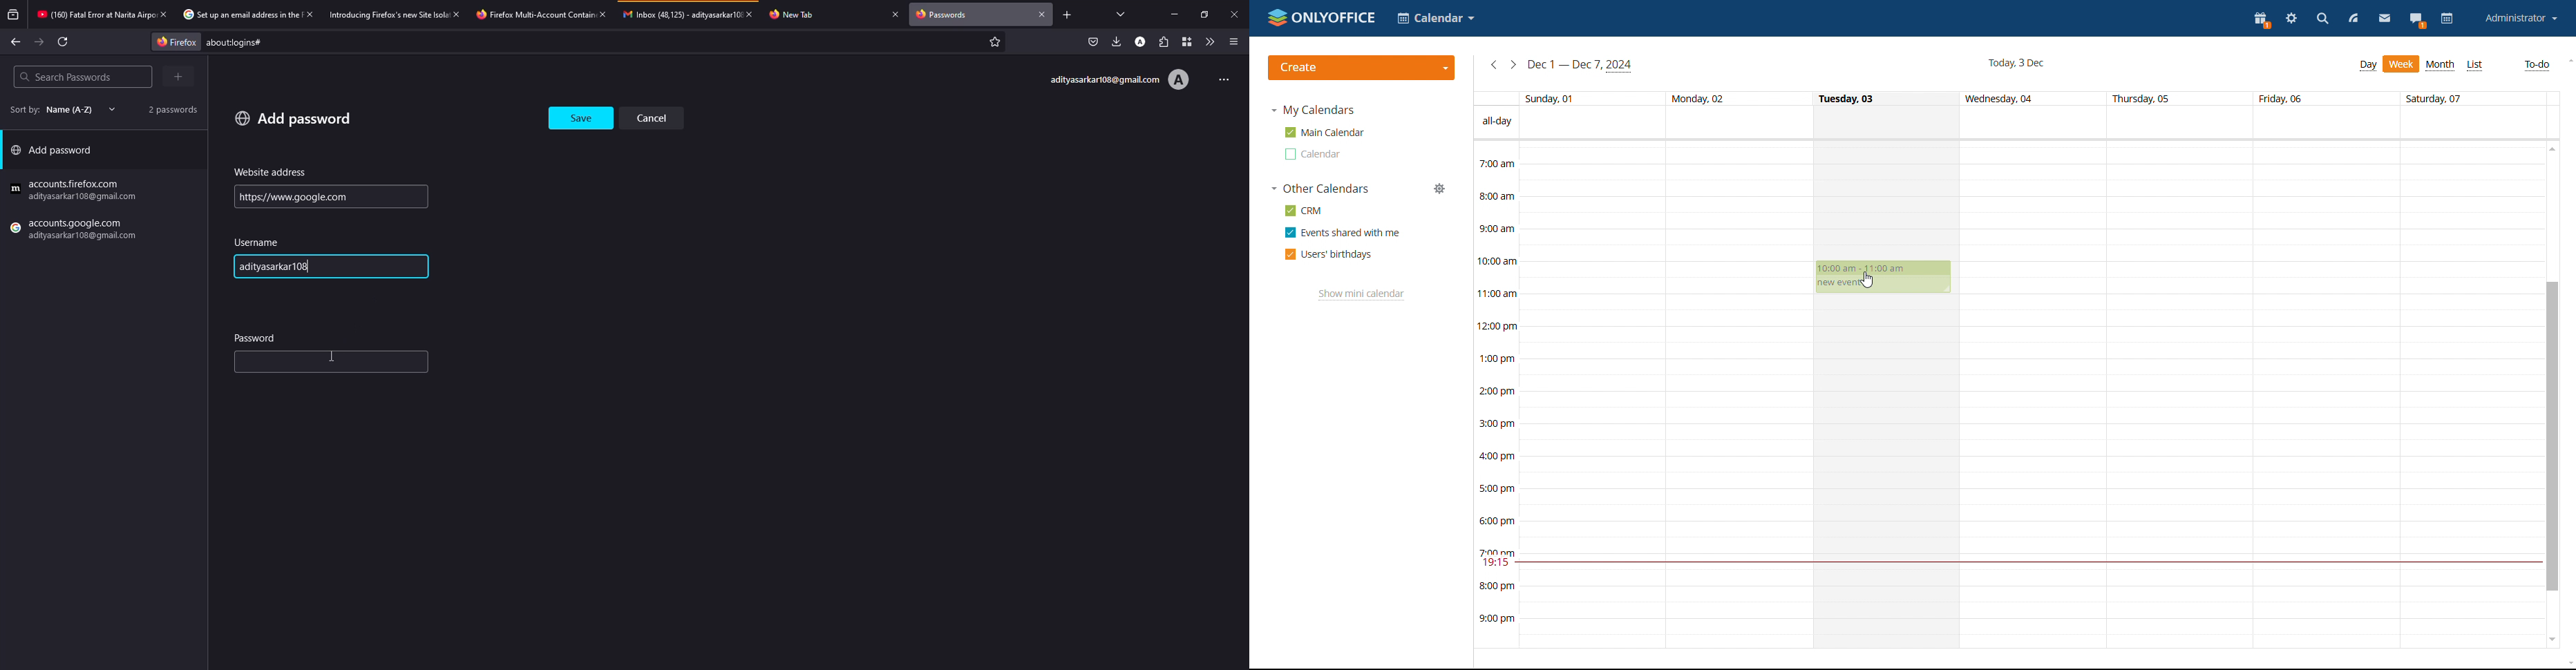 The image size is (2576, 672). Describe the element at coordinates (2568, 663) in the screenshot. I see `scroll down` at that location.